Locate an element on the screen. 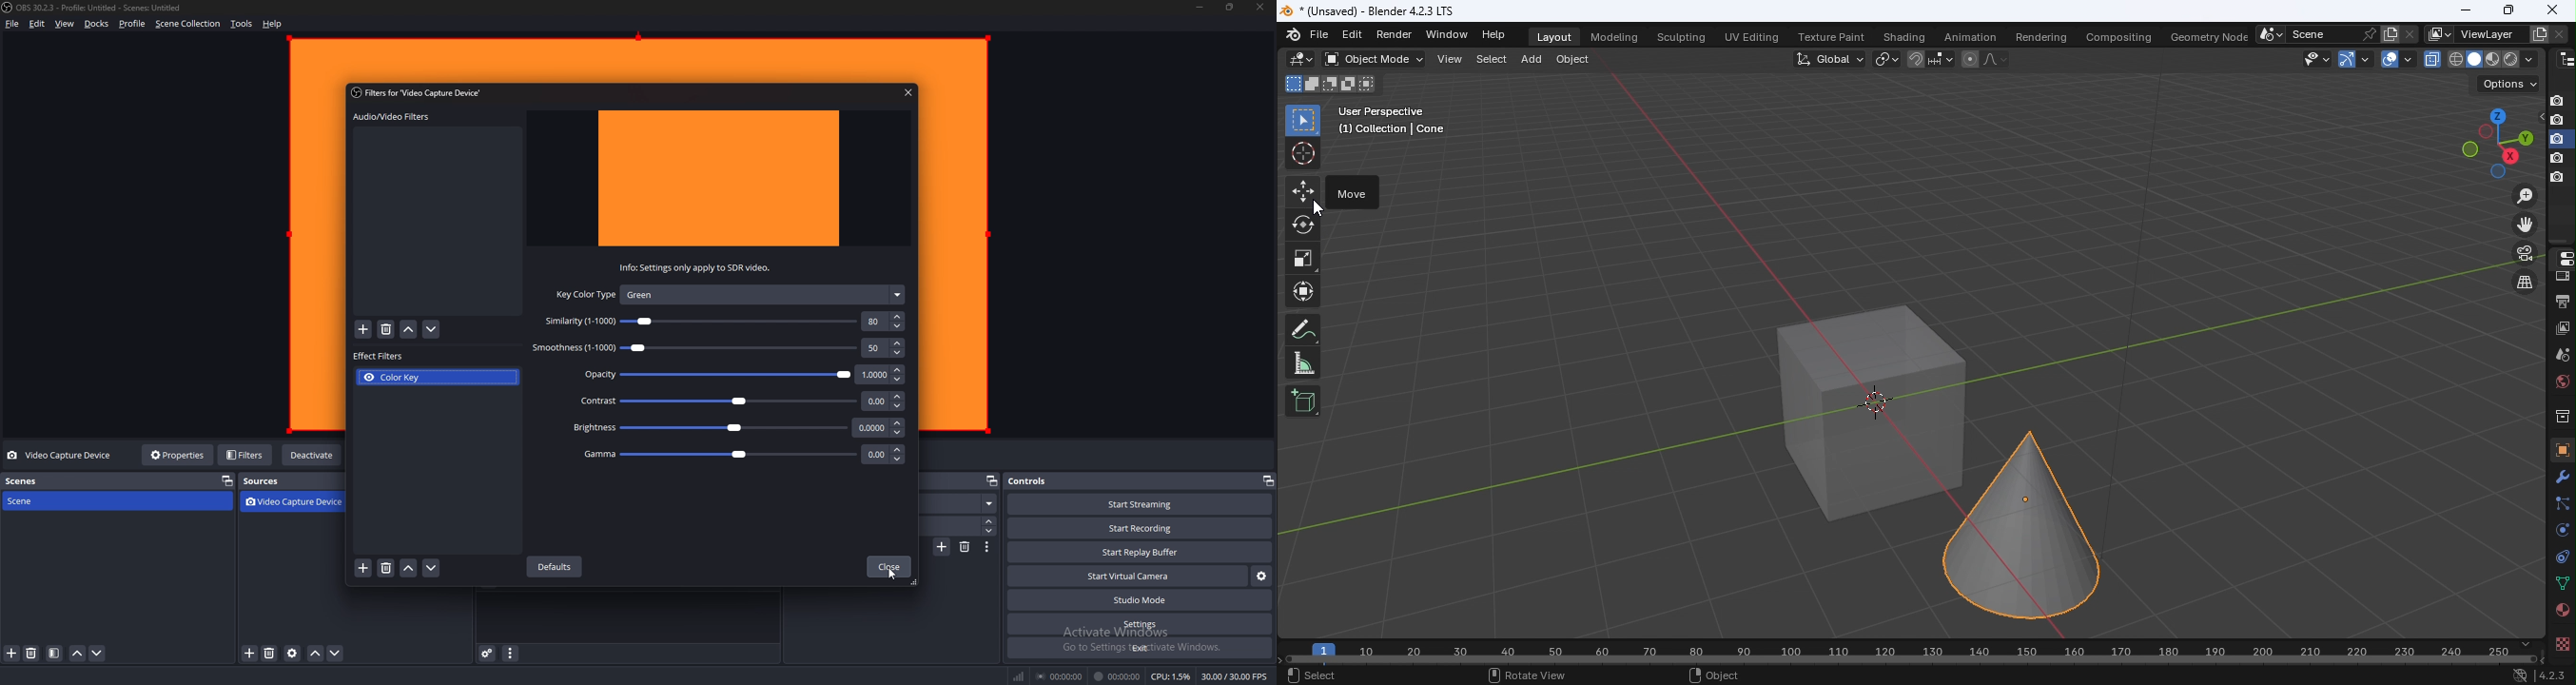  minimize is located at coordinates (1200, 7).